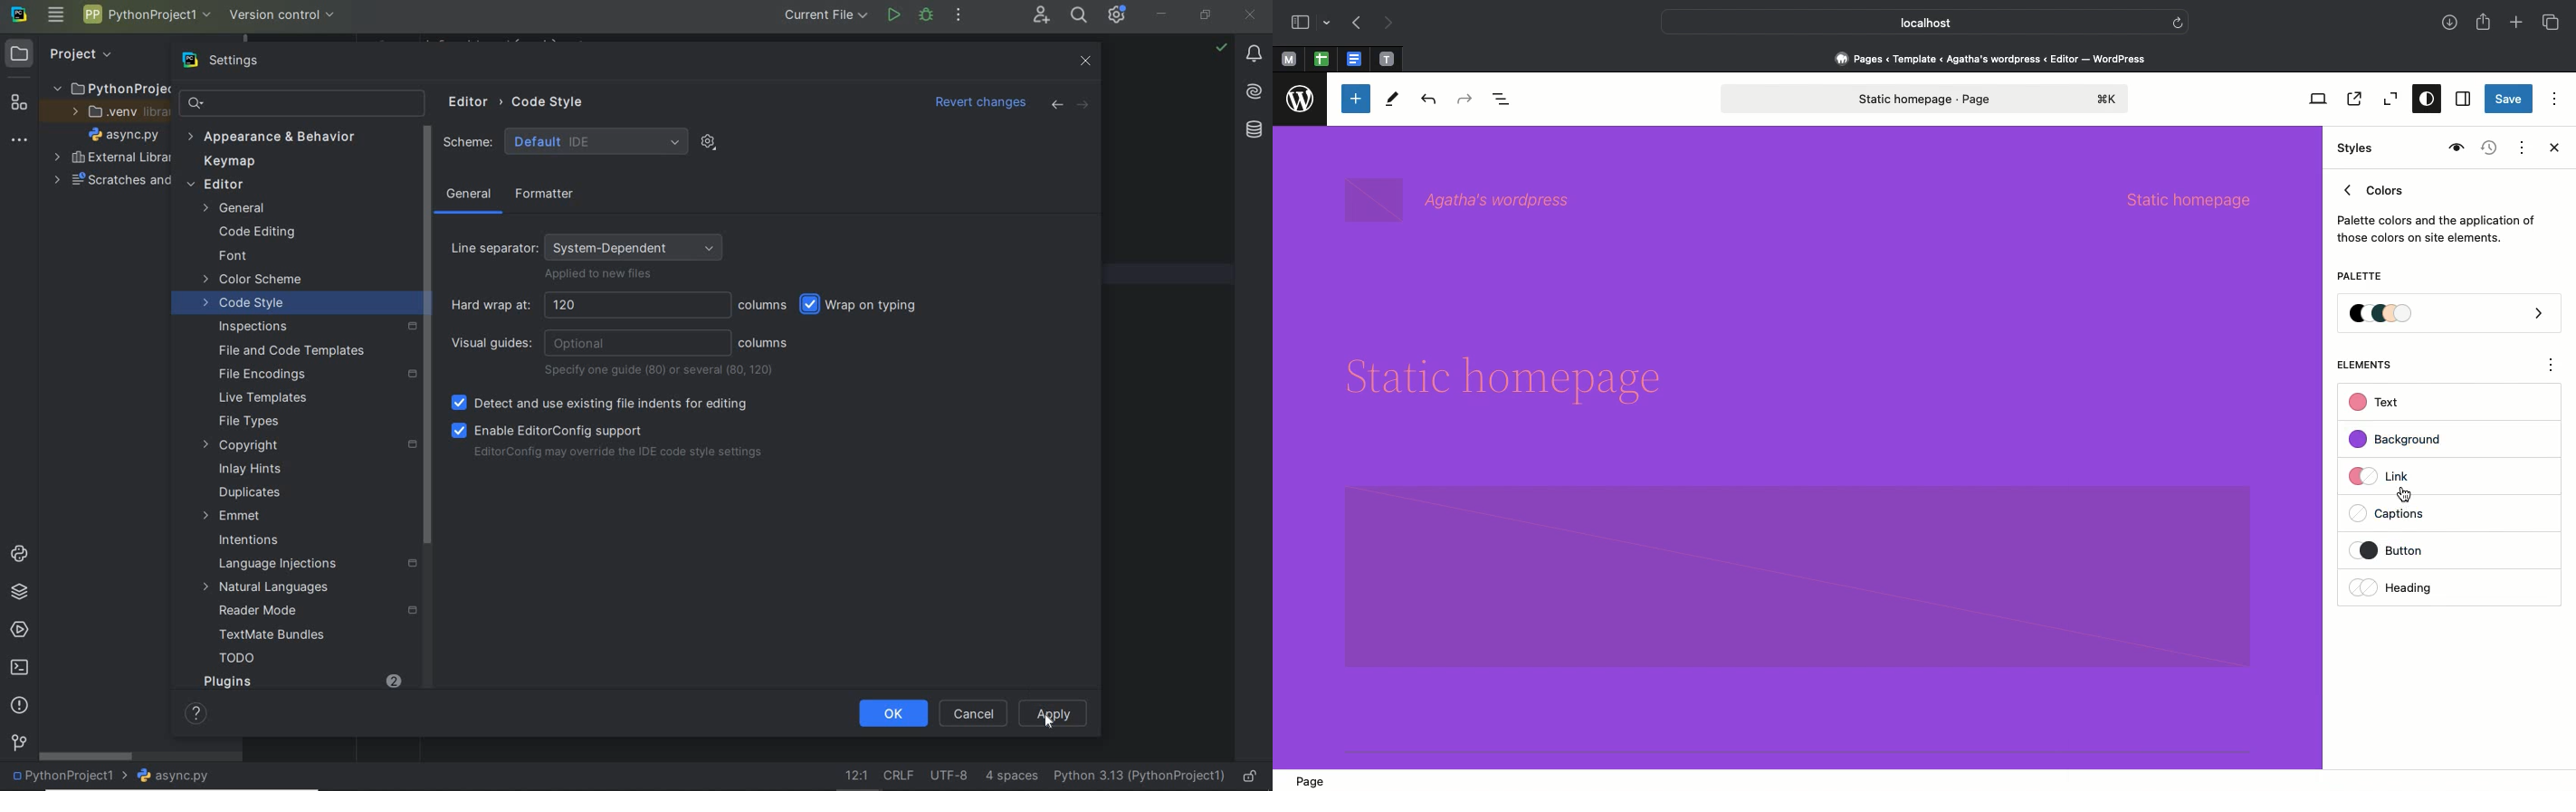 The image size is (2576, 812). I want to click on Redo, so click(1467, 100).